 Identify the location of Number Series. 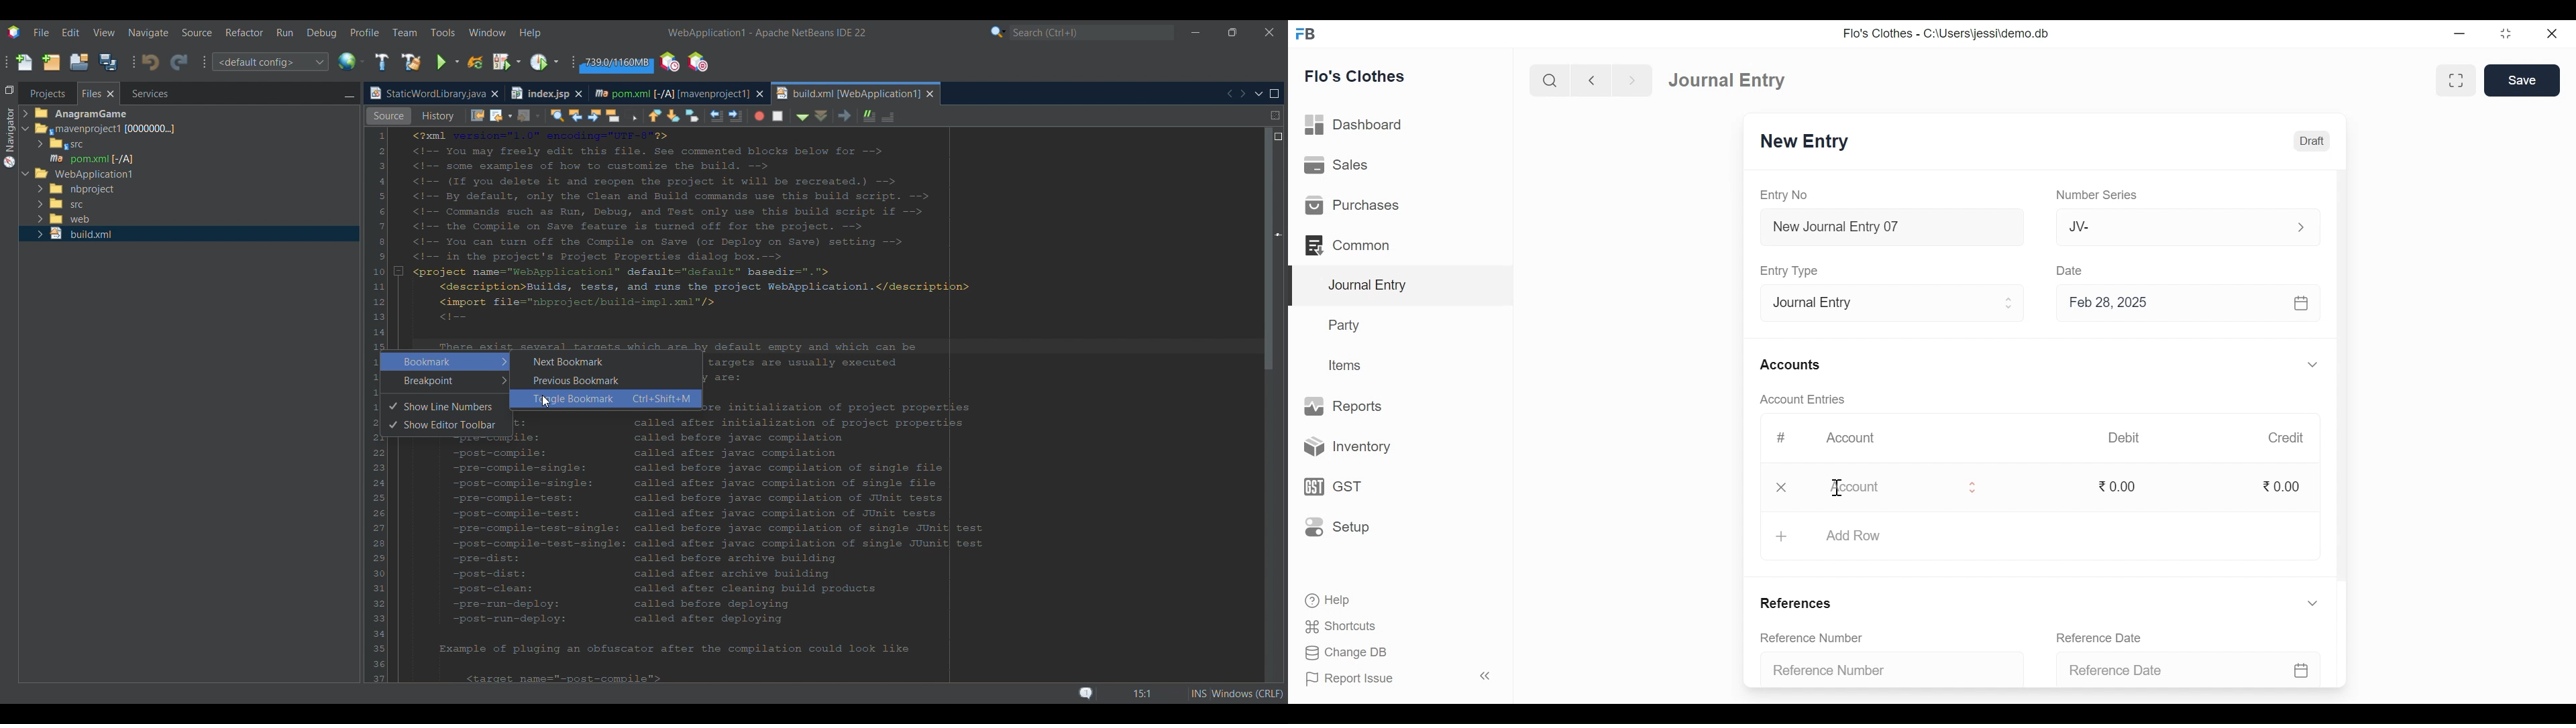
(2098, 195).